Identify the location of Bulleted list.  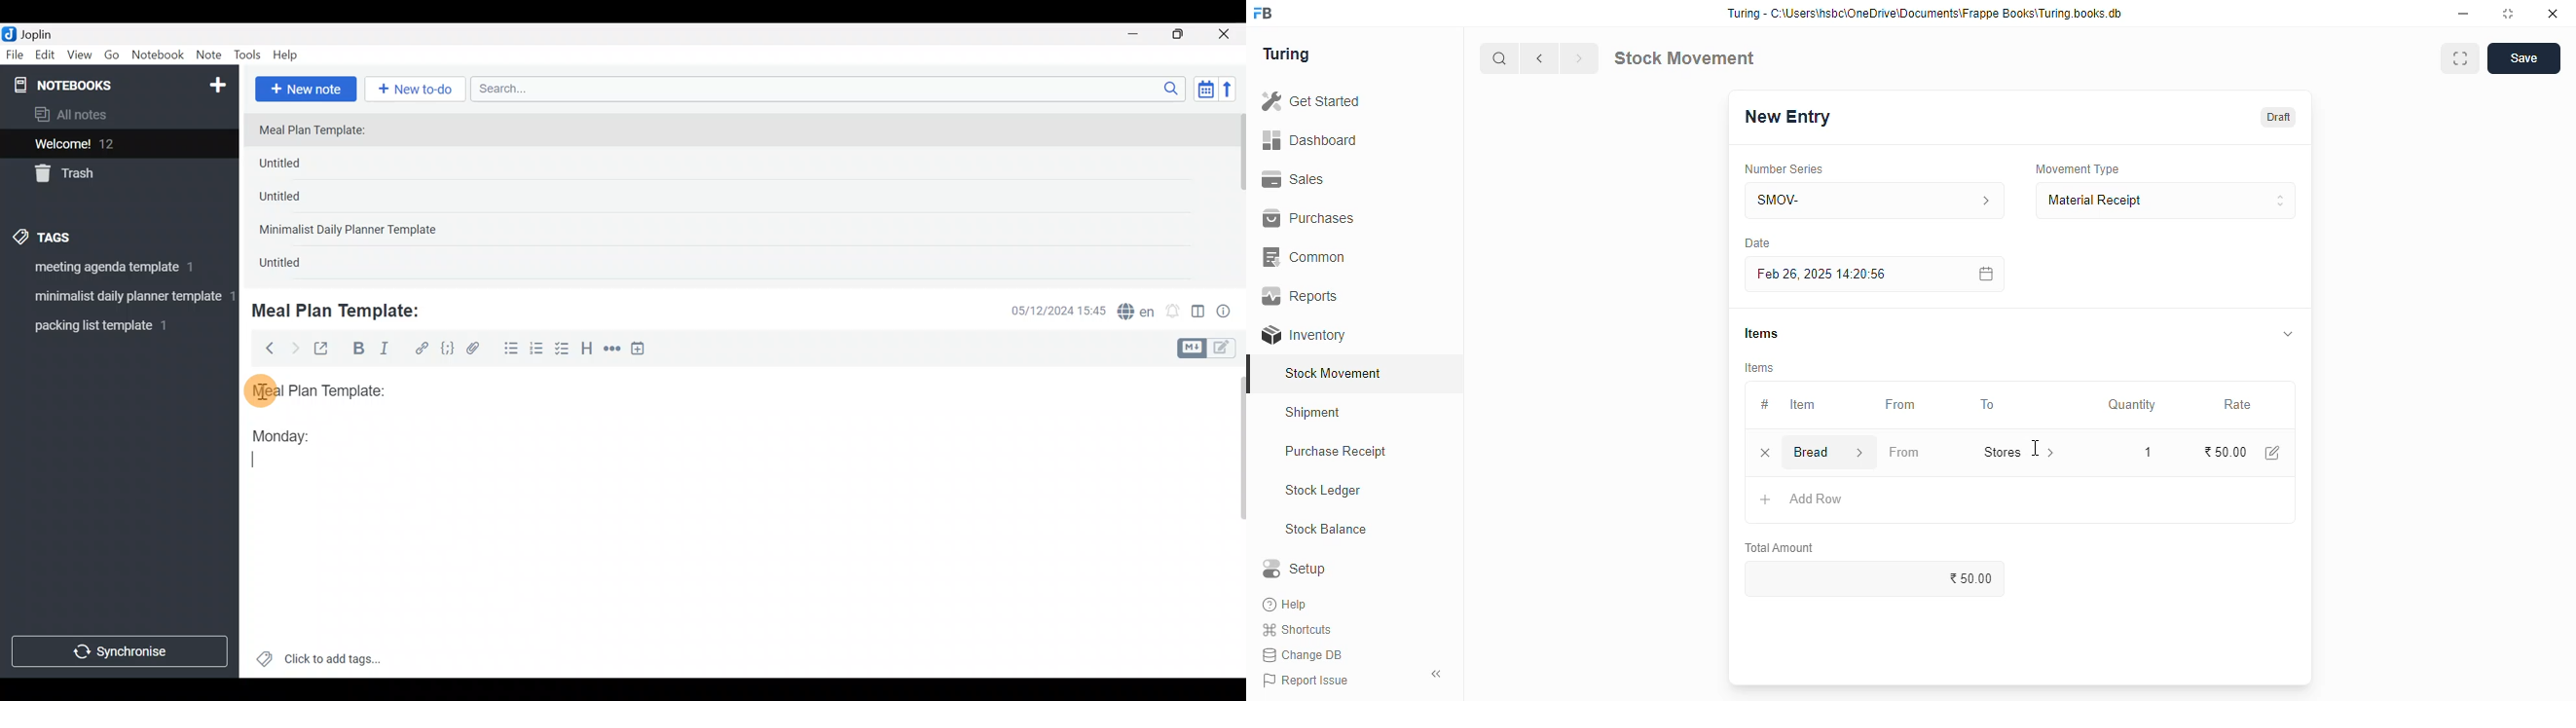
(508, 349).